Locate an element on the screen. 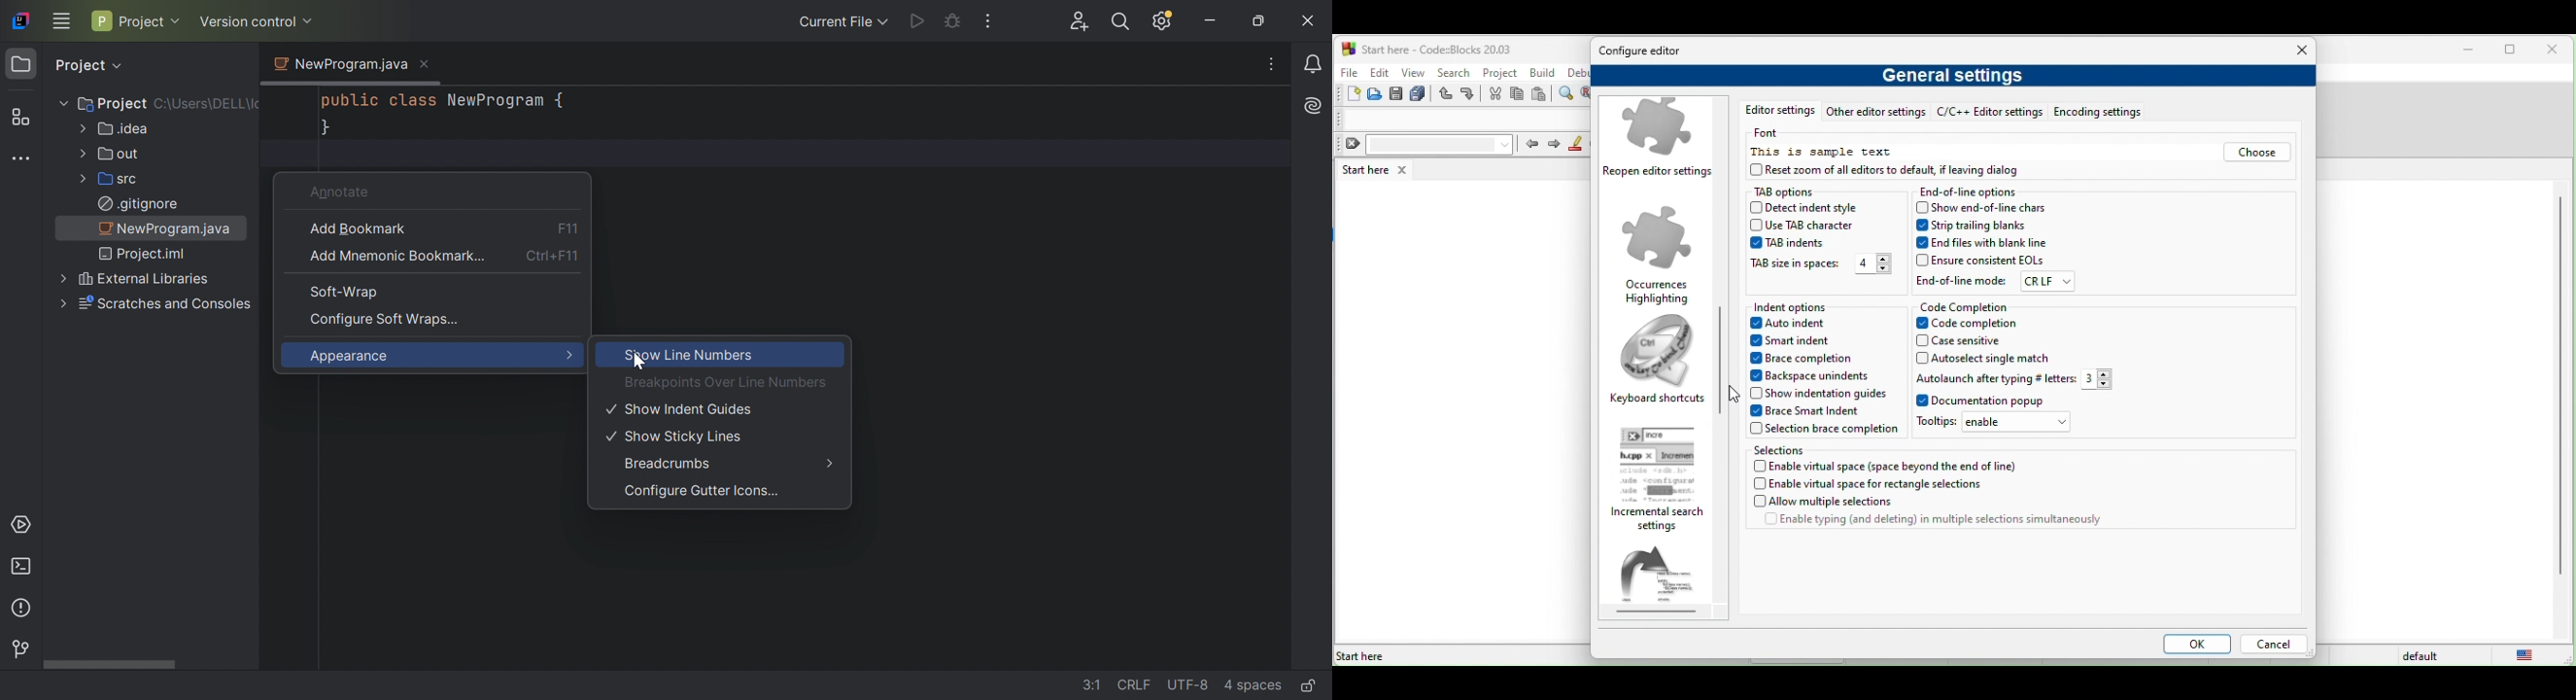  strip trailing blanks is located at coordinates (1975, 226).